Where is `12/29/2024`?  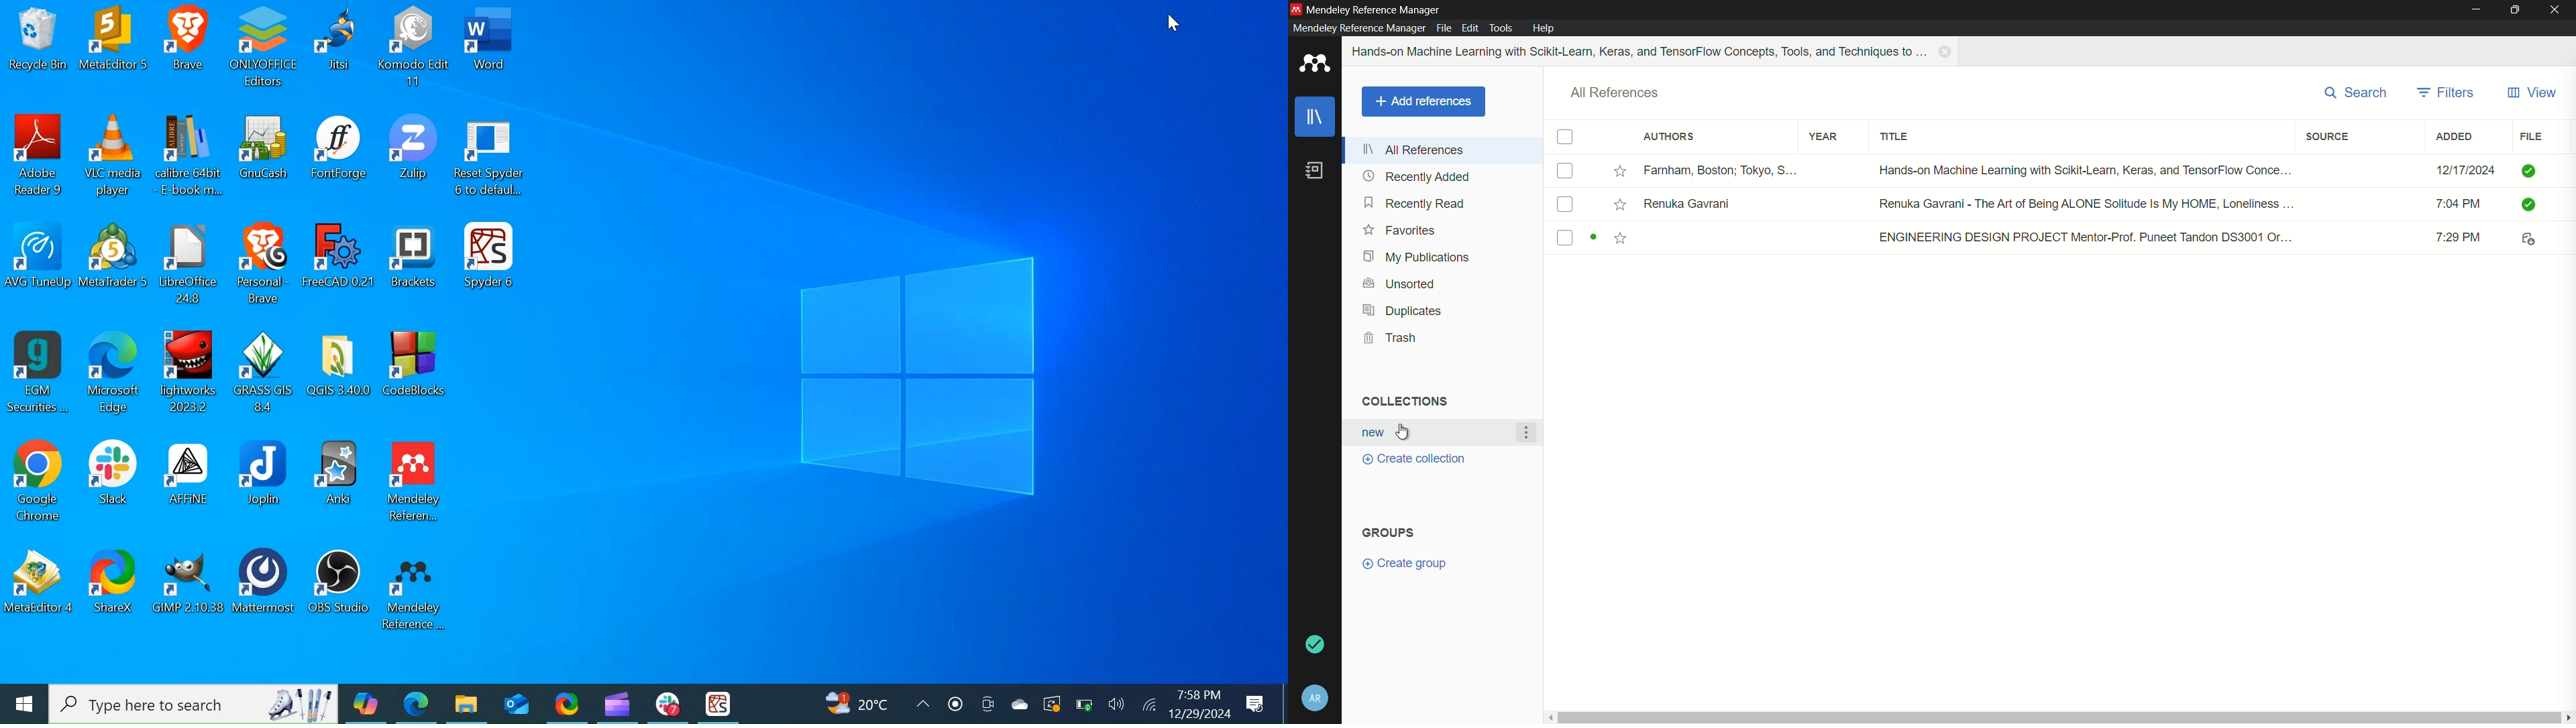 12/29/2024 is located at coordinates (1202, 714).